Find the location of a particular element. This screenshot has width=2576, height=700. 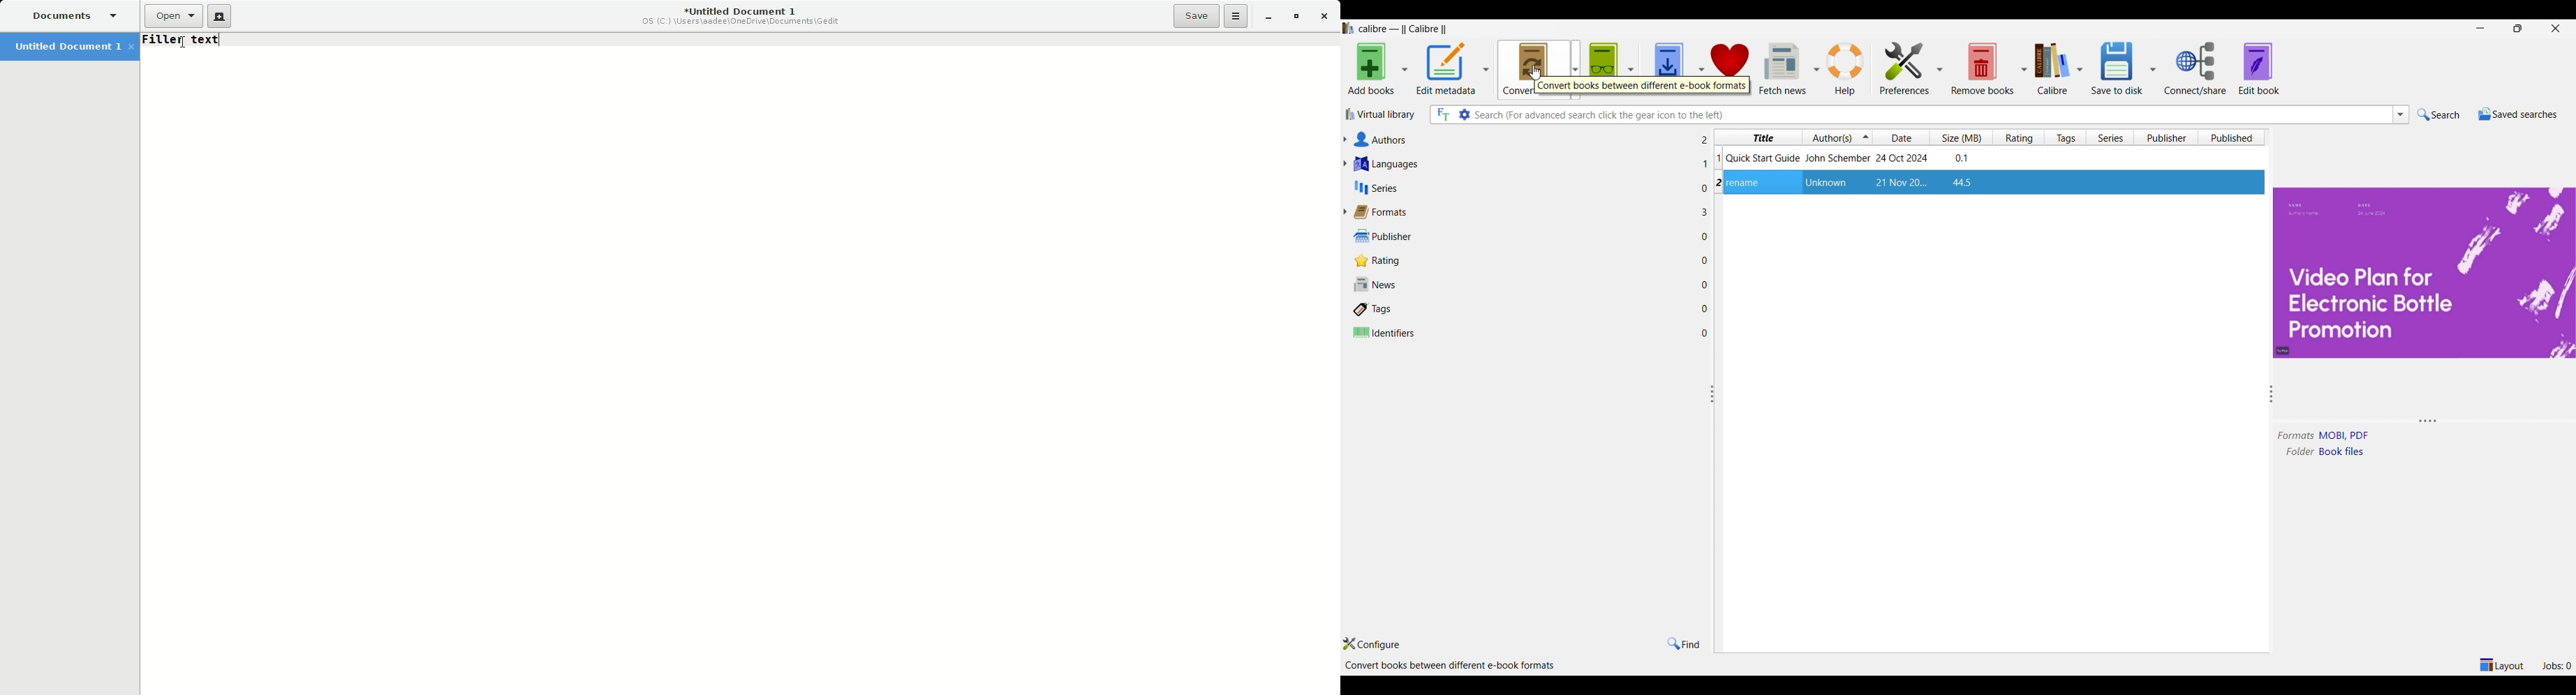

View is located at coordinates (1604, 69).